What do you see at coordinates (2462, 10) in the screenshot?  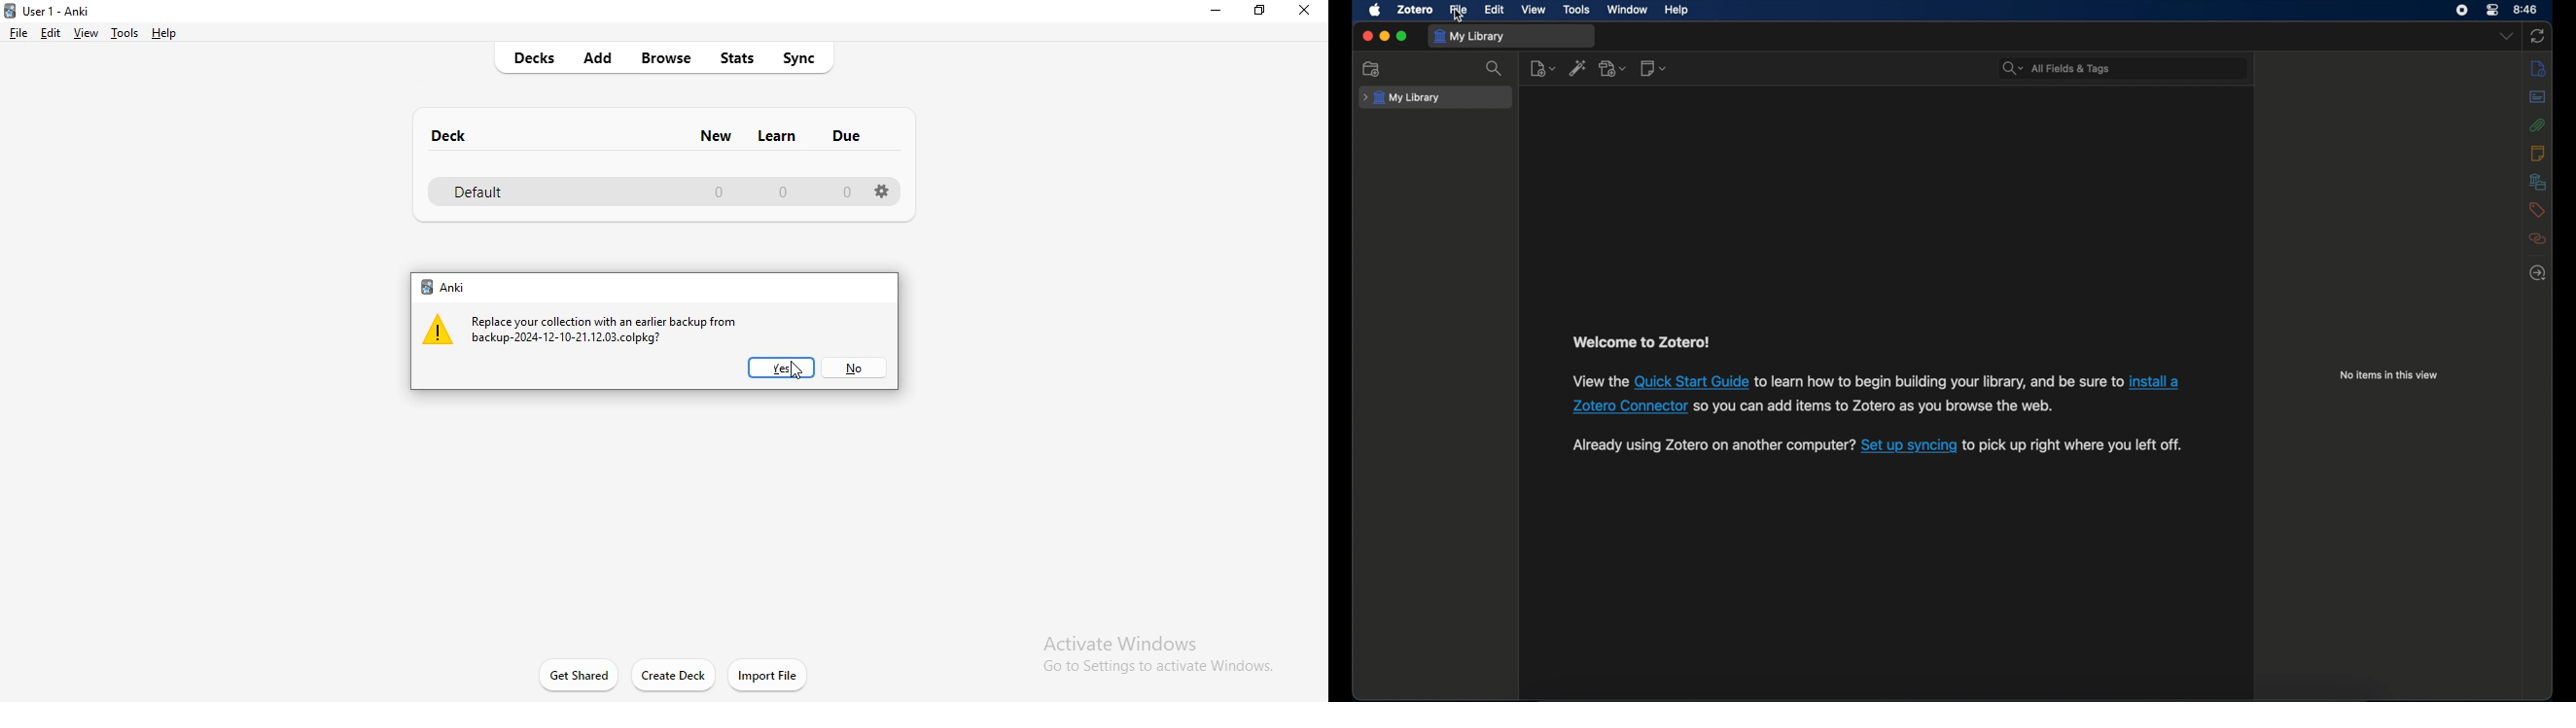 I see `screen recorder` at bounding box center [2462, 10].